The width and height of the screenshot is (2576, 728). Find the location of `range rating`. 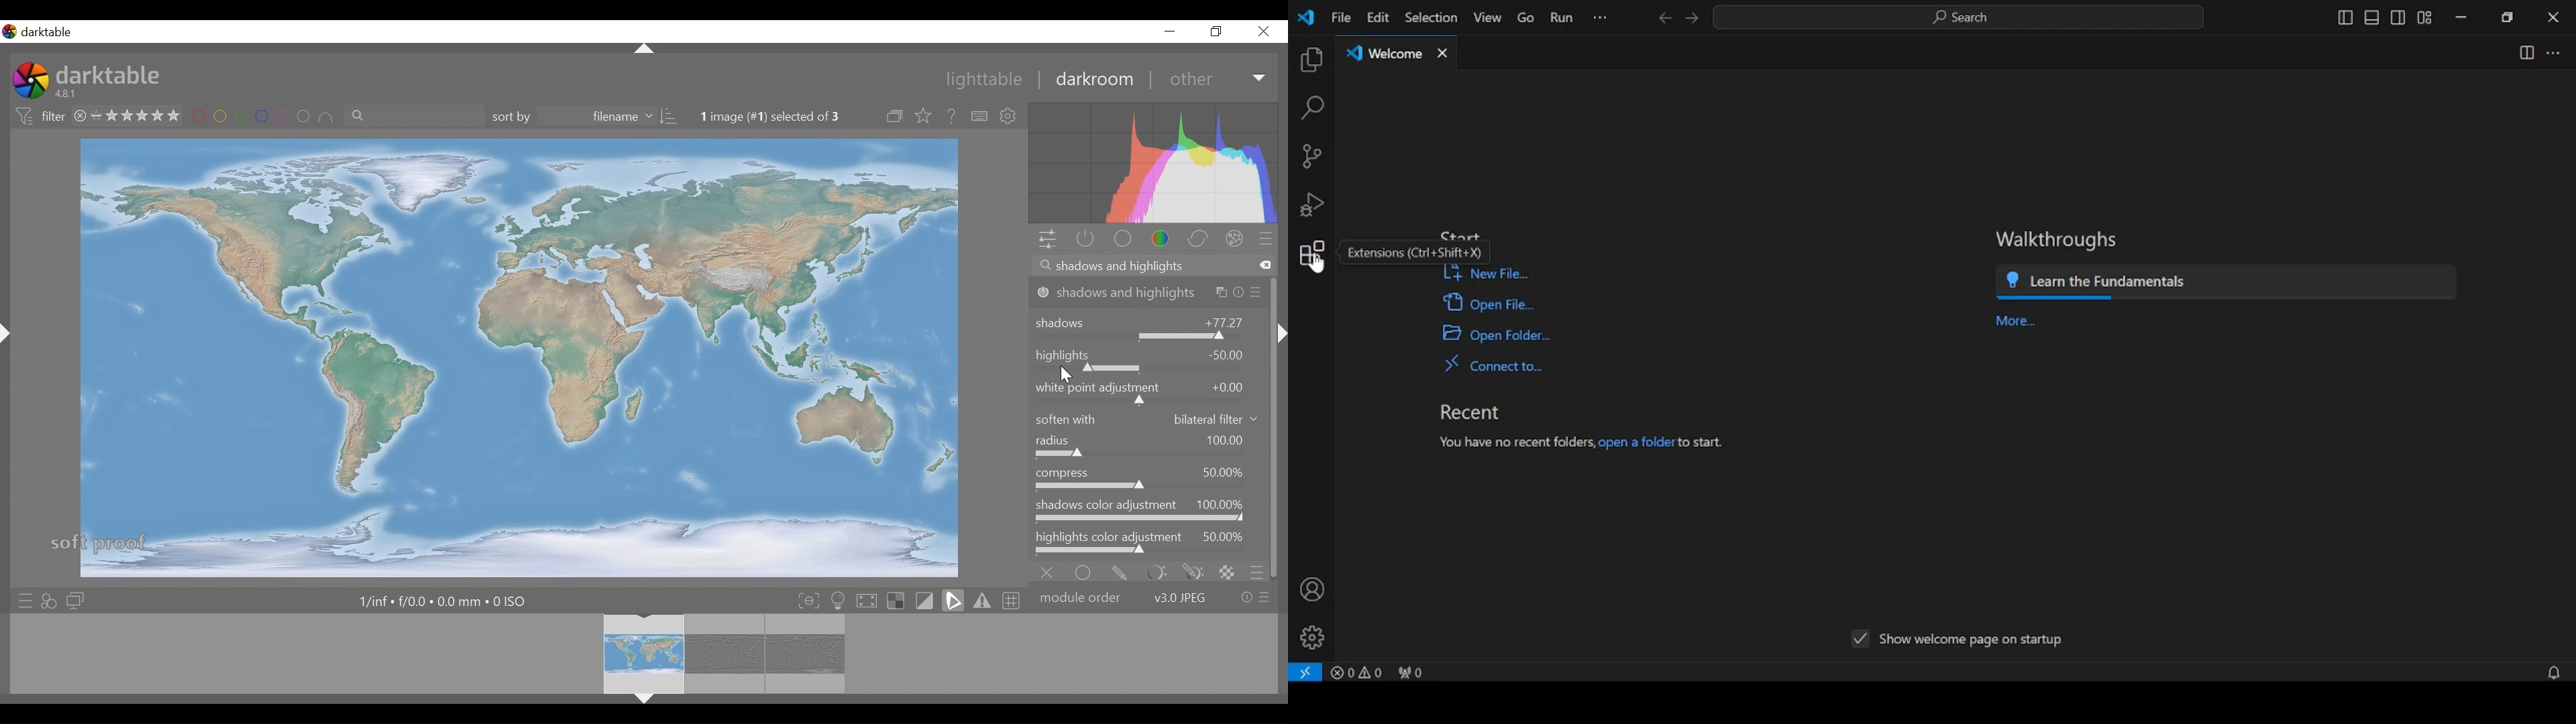

range rating is located at coordinates (127, 115).